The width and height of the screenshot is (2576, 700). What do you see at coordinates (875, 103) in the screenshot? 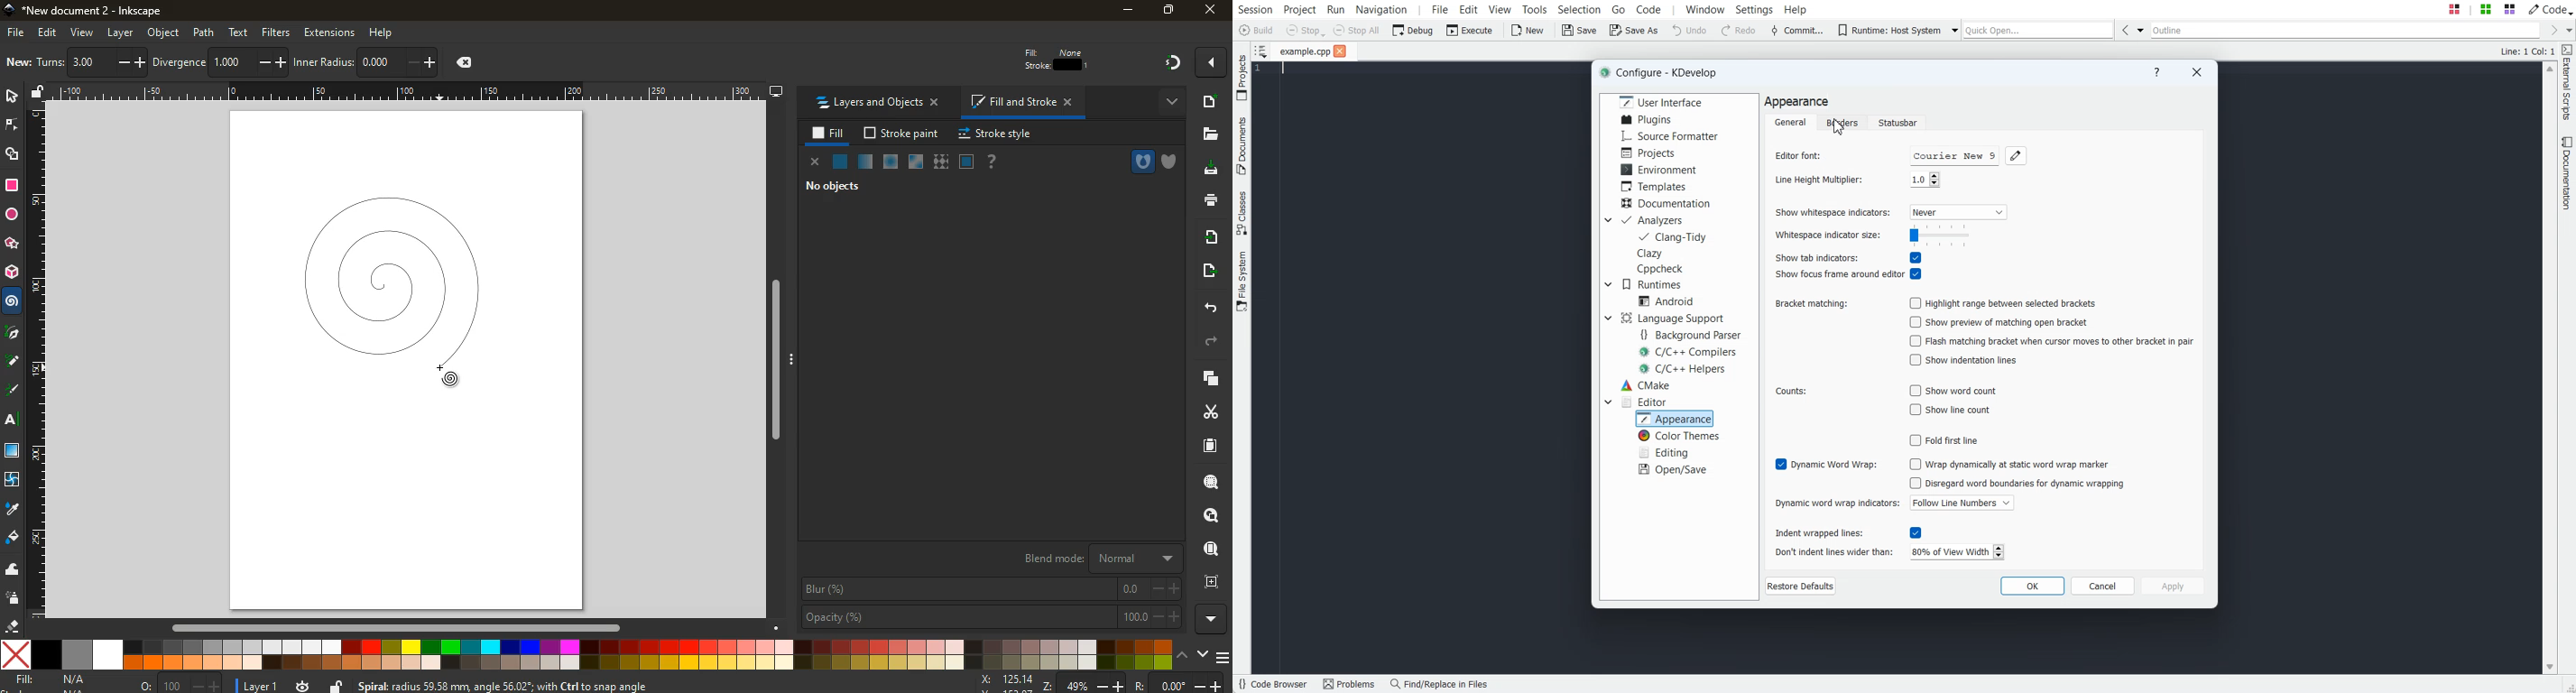
I see `layers and objects` at bounding box center [875, 103].